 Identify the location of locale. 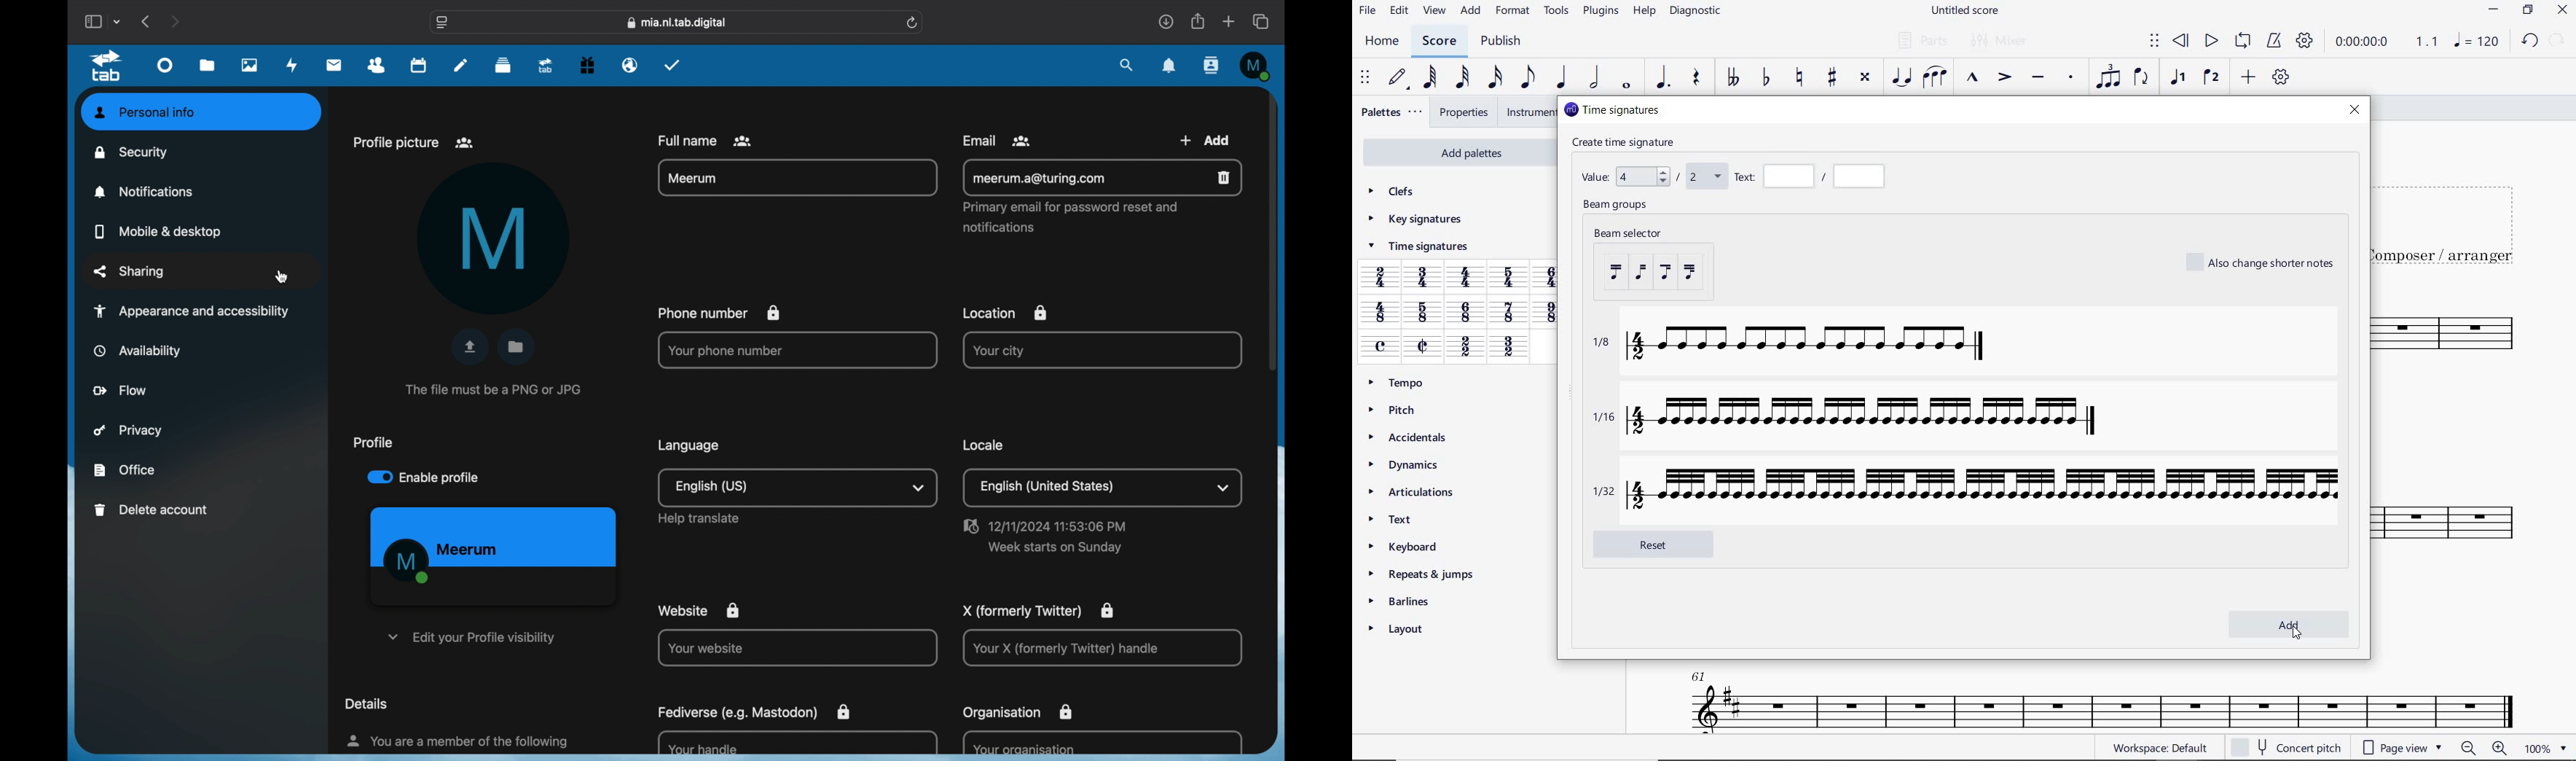
(1015, 447).